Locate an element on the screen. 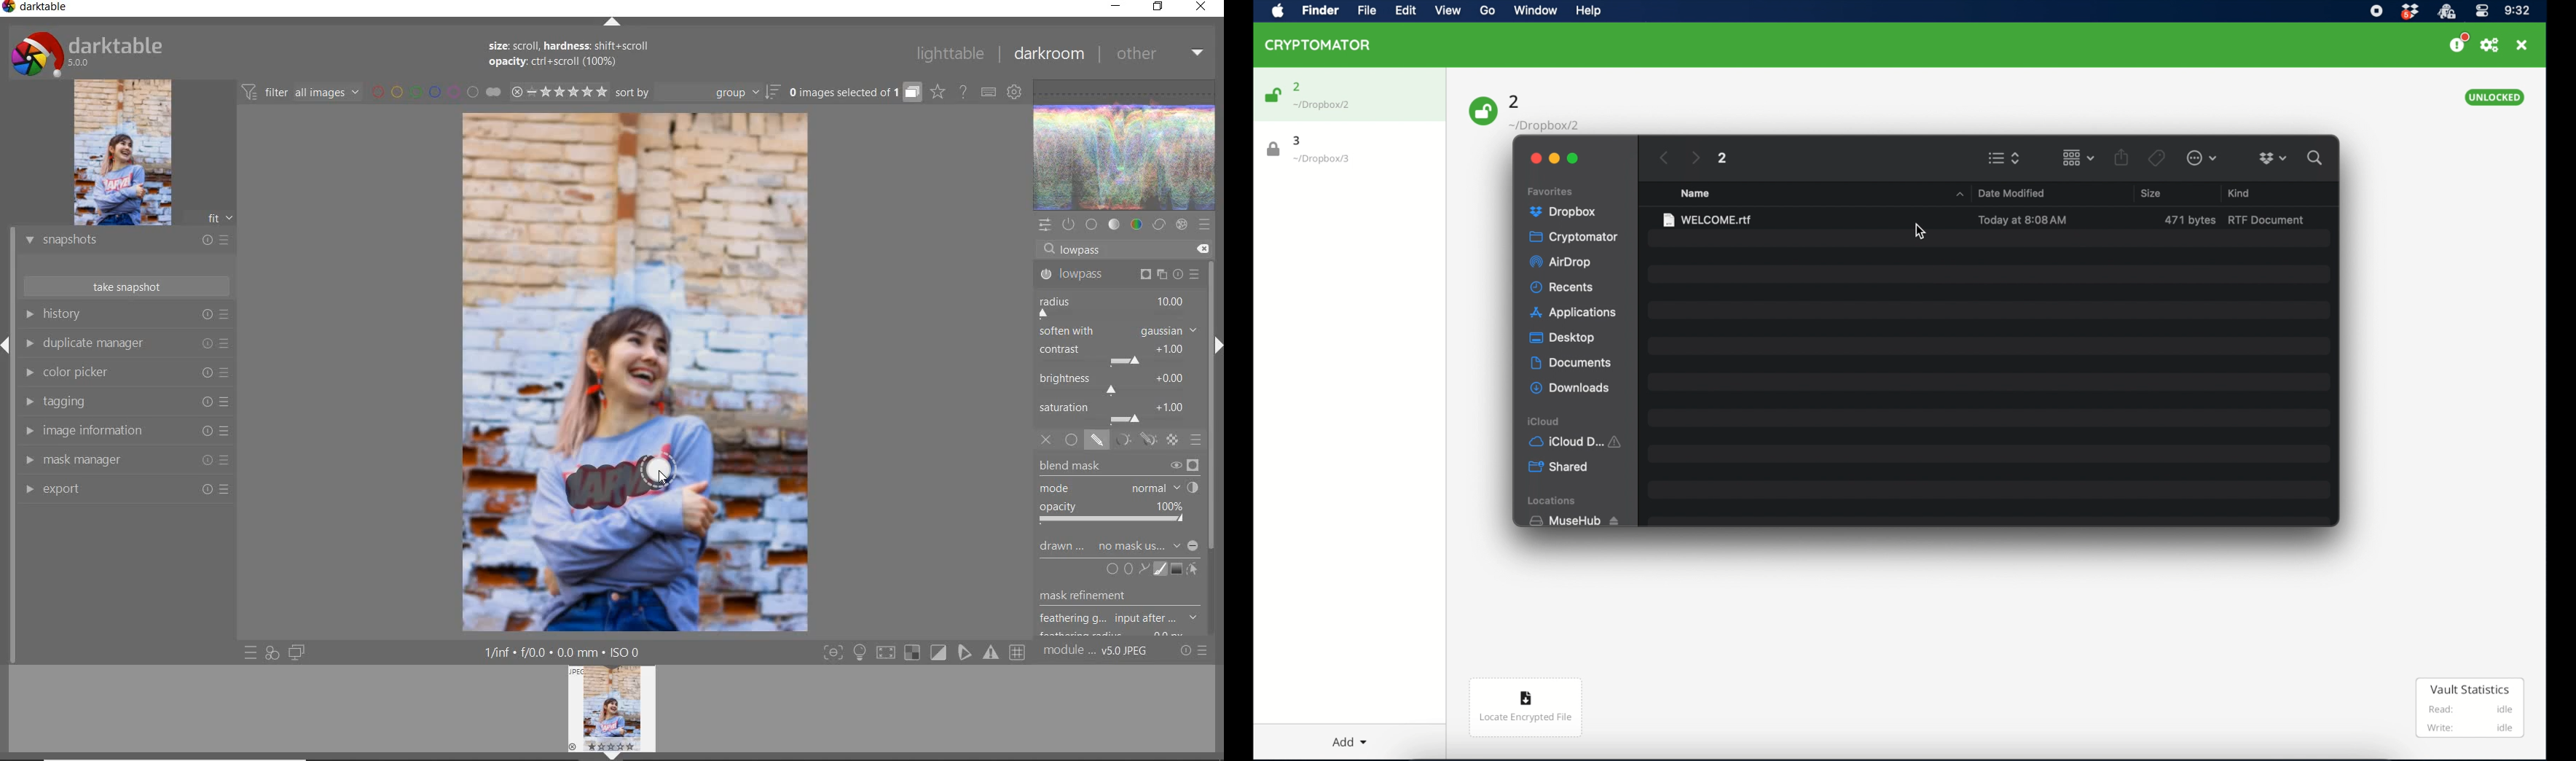 The image size is (2576, 784). close is located at coordinates (2523, 45).